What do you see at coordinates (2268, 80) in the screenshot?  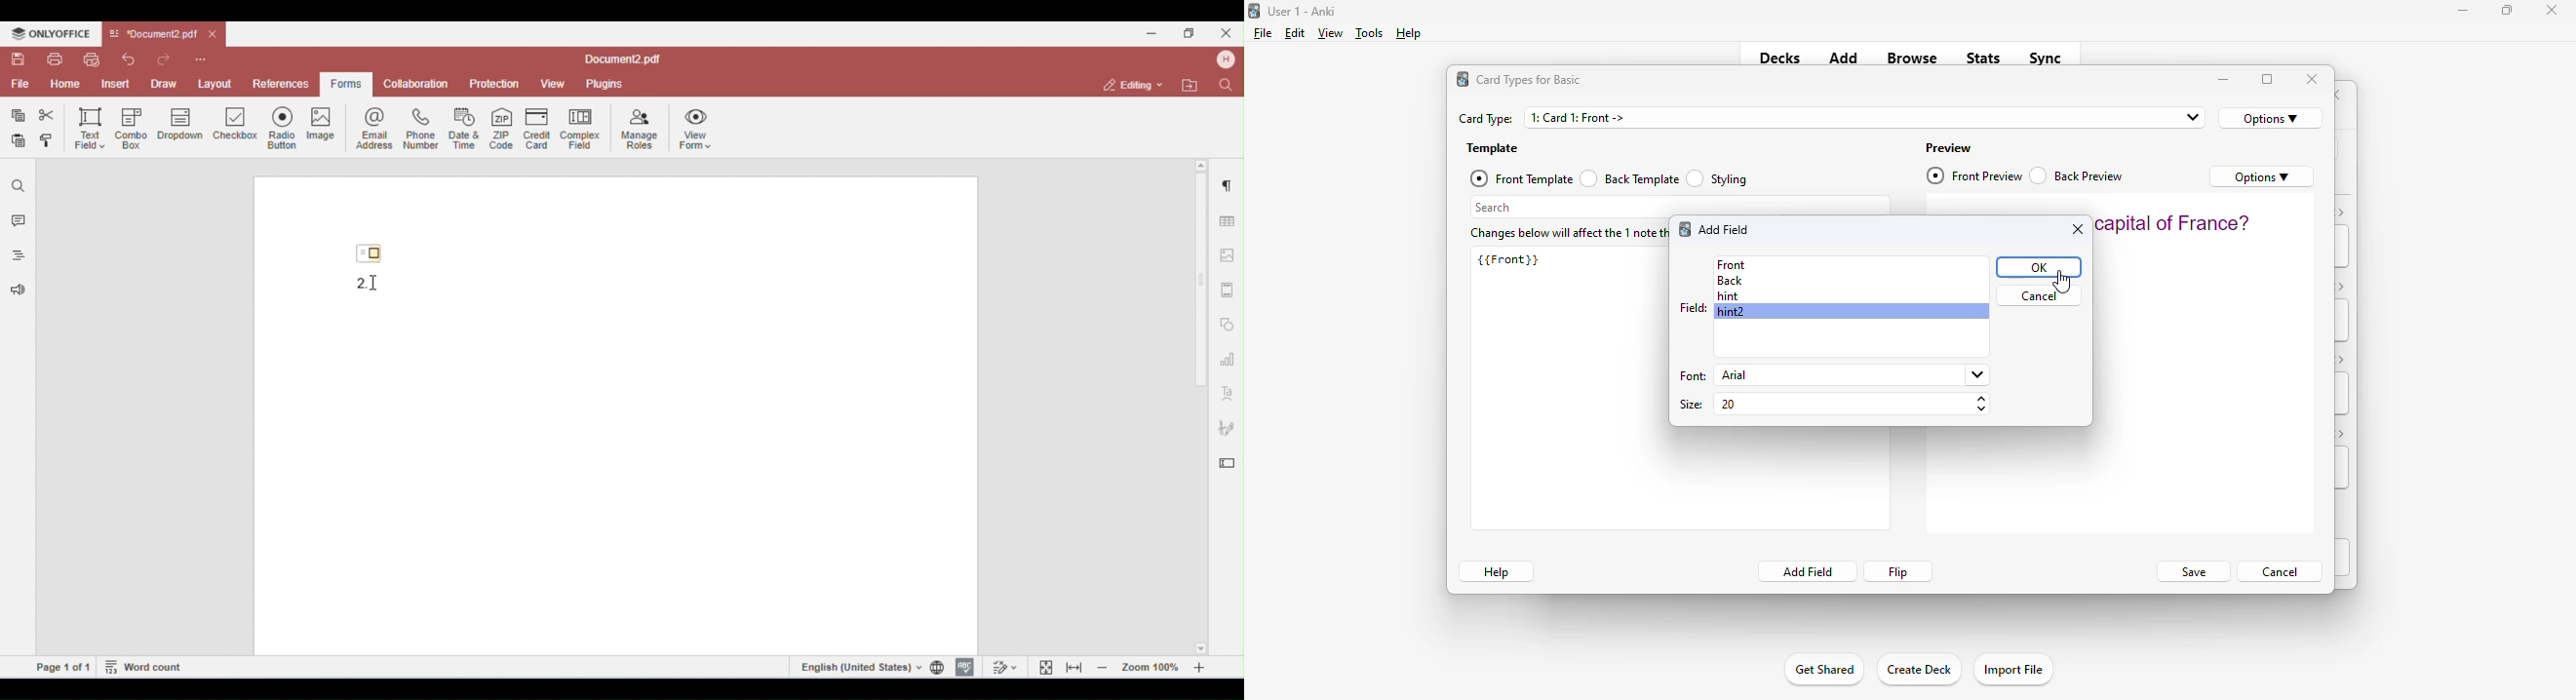 I see `maximize` at bounding box center [2268, 80].